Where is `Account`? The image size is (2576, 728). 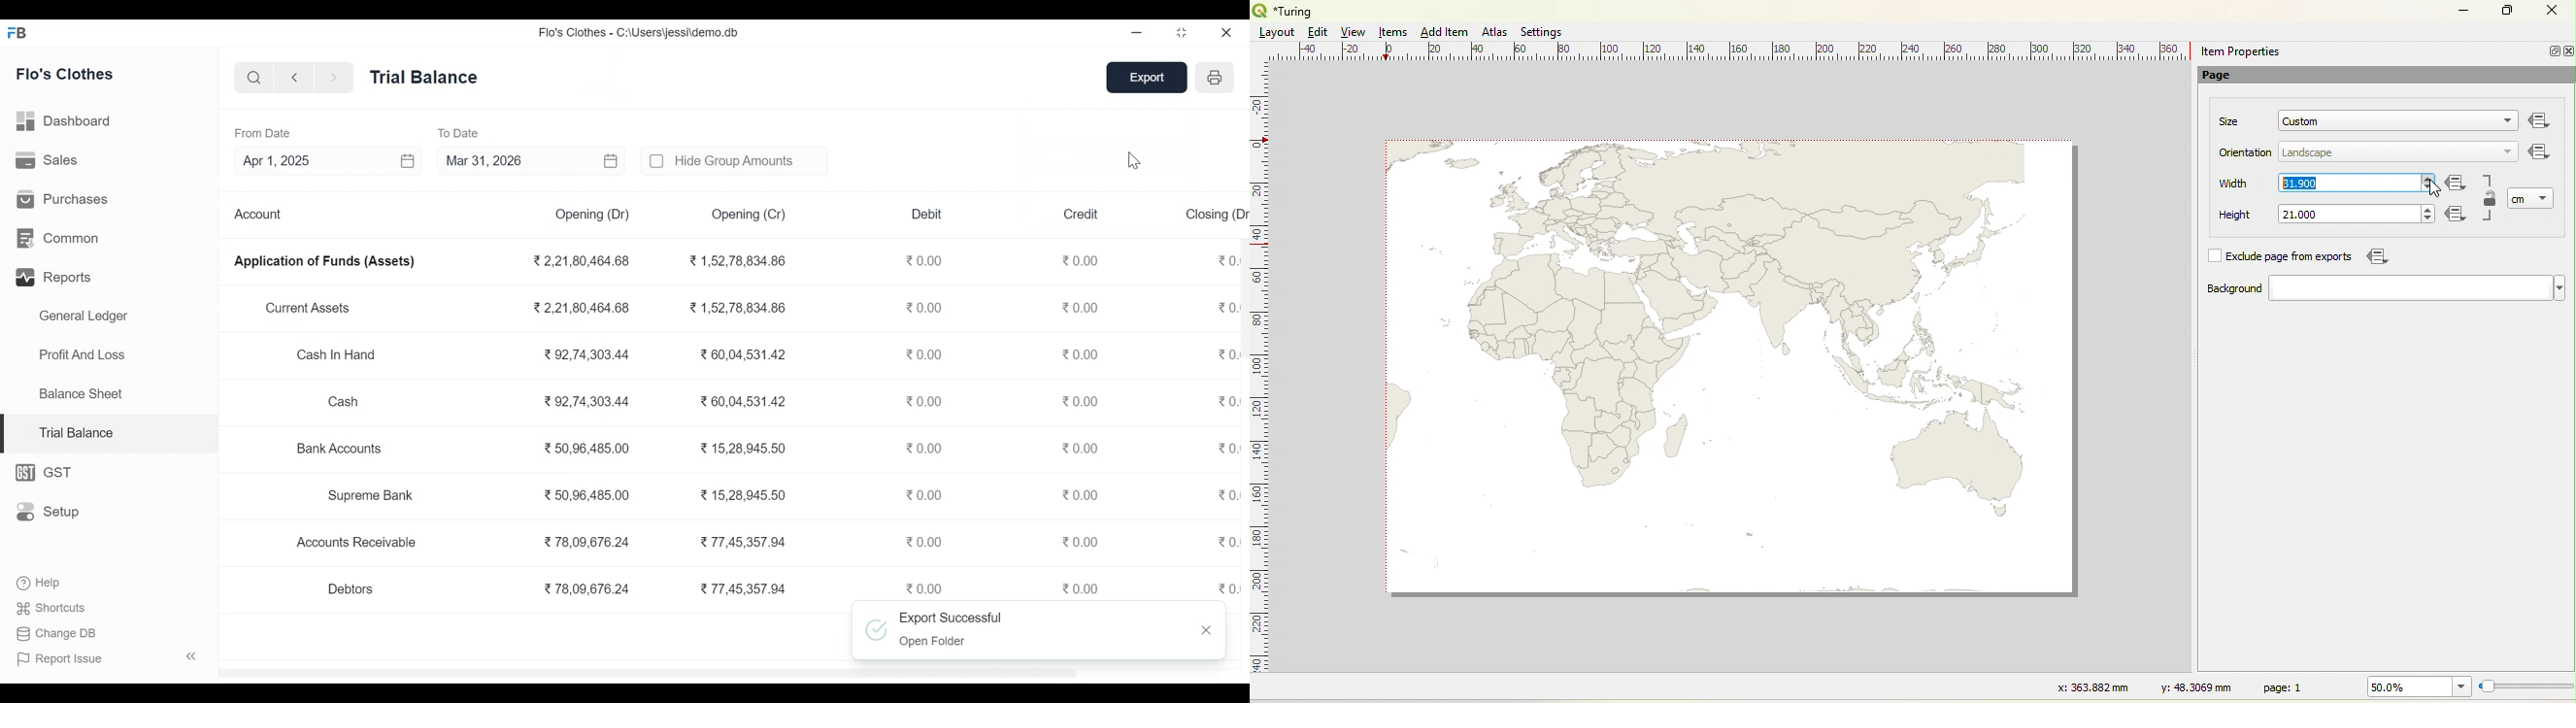 Account is located at coordinates (262, 214).